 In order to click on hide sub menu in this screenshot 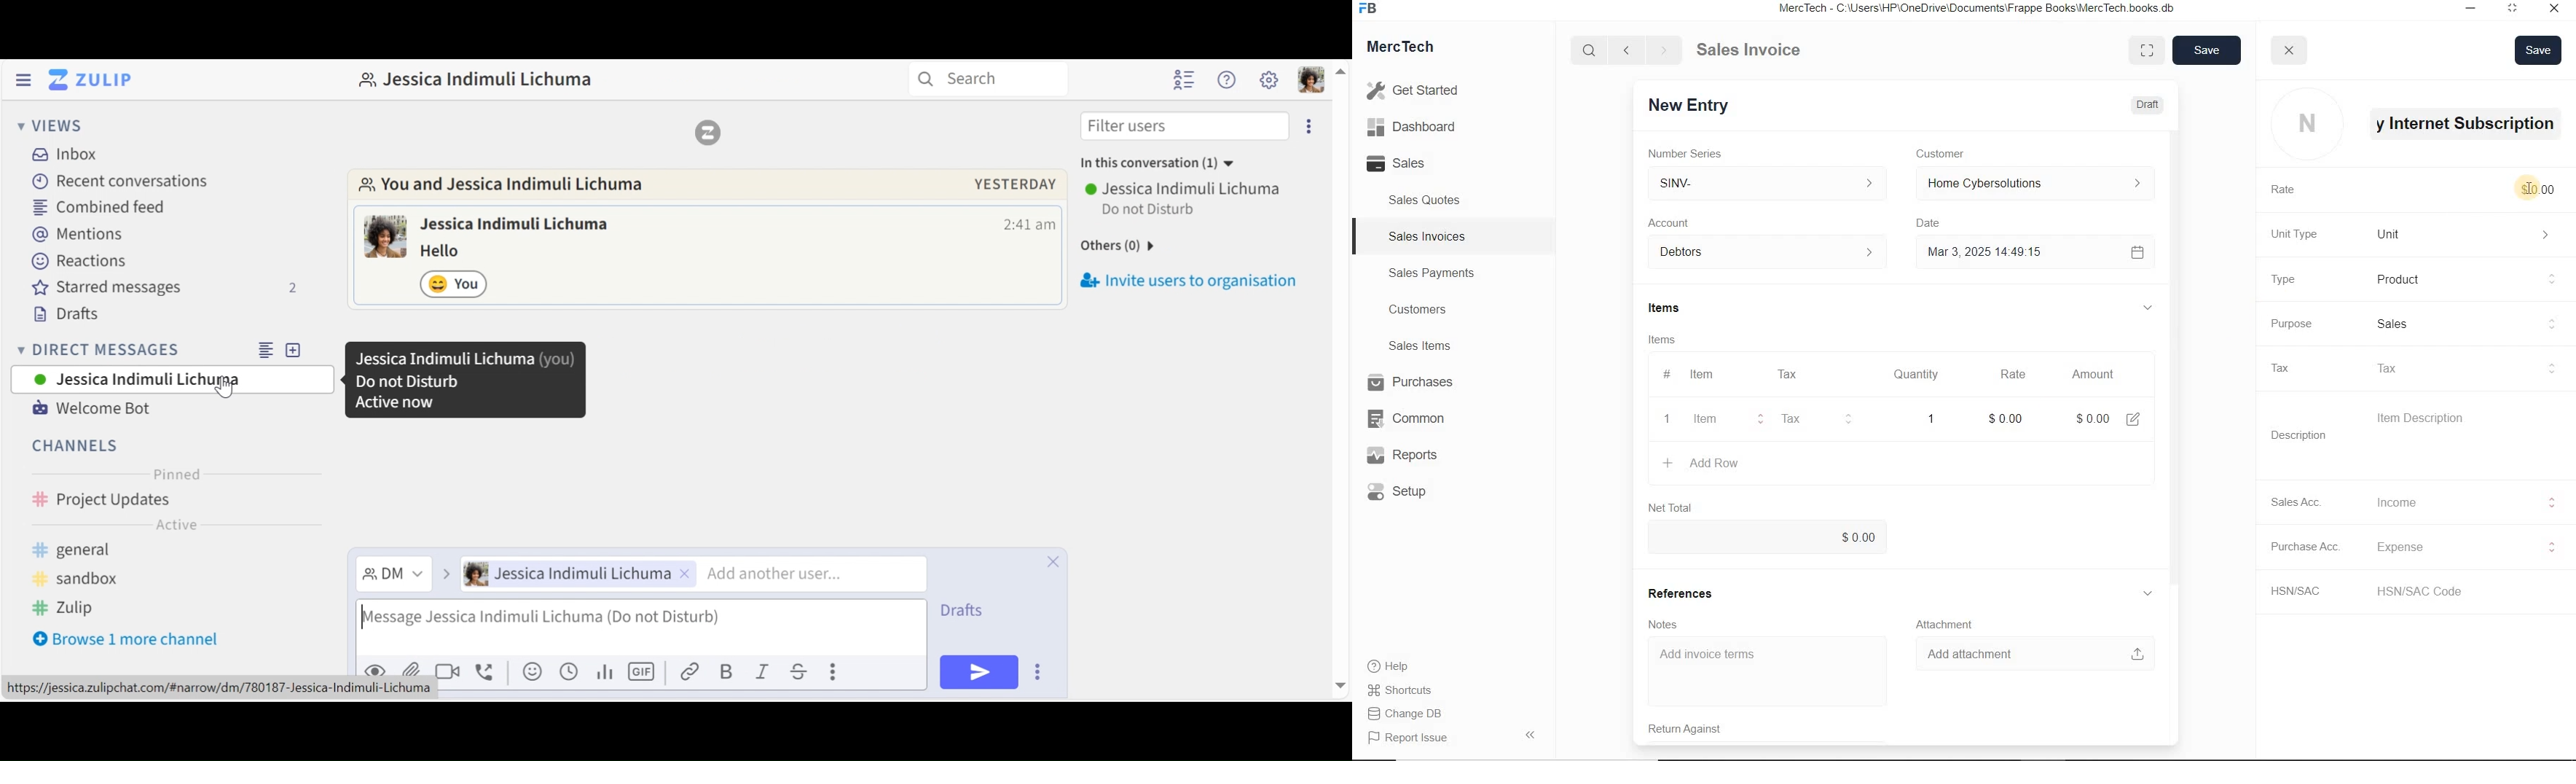, I will do `click(2148, 593)`.